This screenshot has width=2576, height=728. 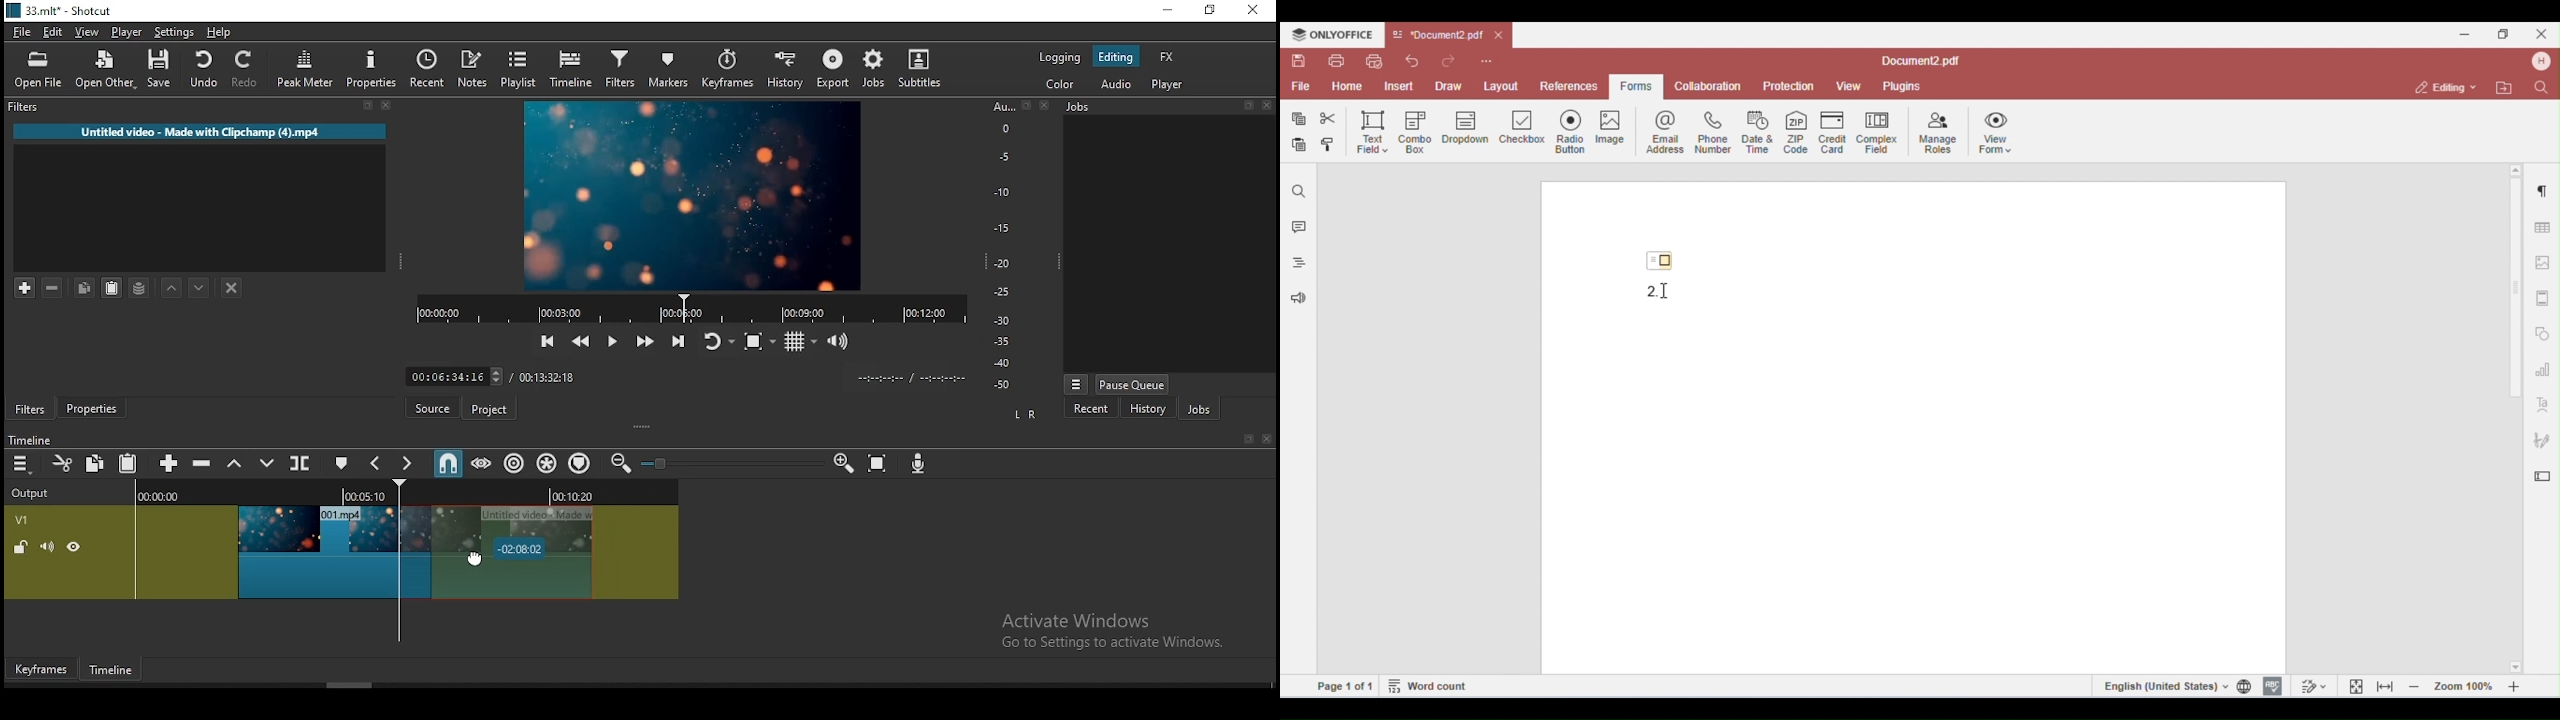 What do you see at coordinates (1122, 630) in the screenshot?
I see `Activate windows` at bounding box center [1122, 630].